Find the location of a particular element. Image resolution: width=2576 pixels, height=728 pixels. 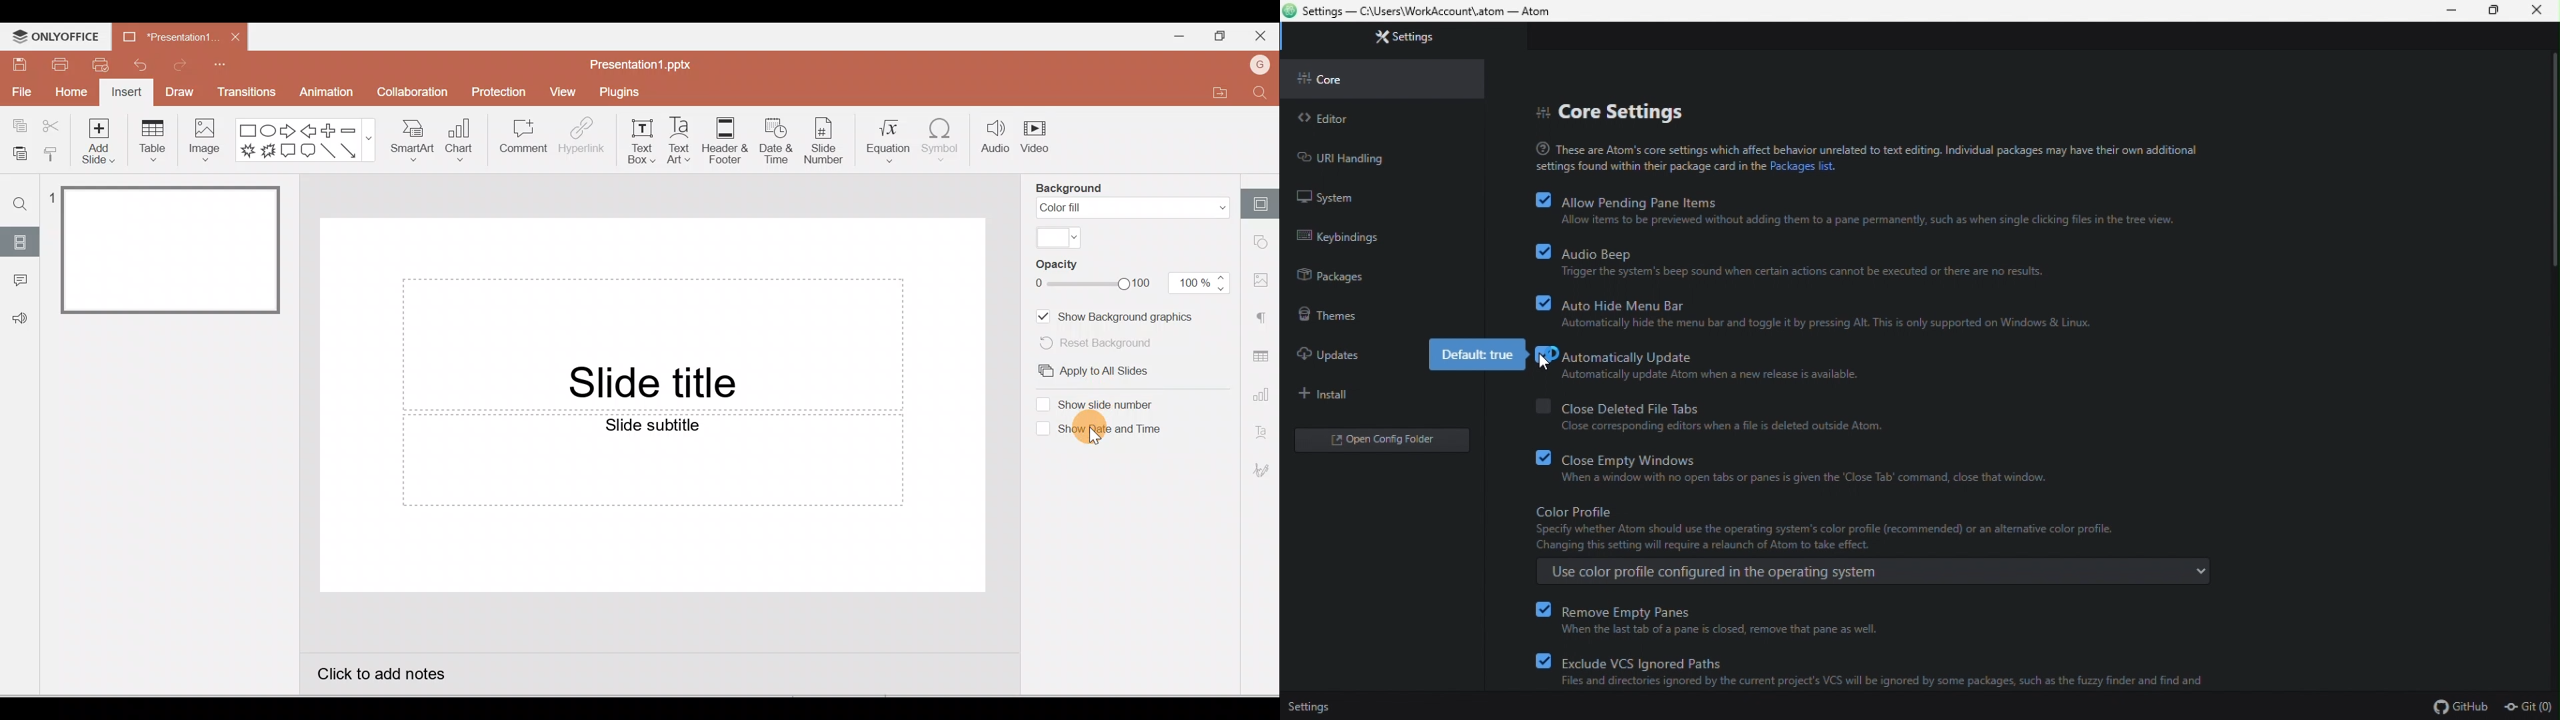

File is located at coordinates (20, 93).